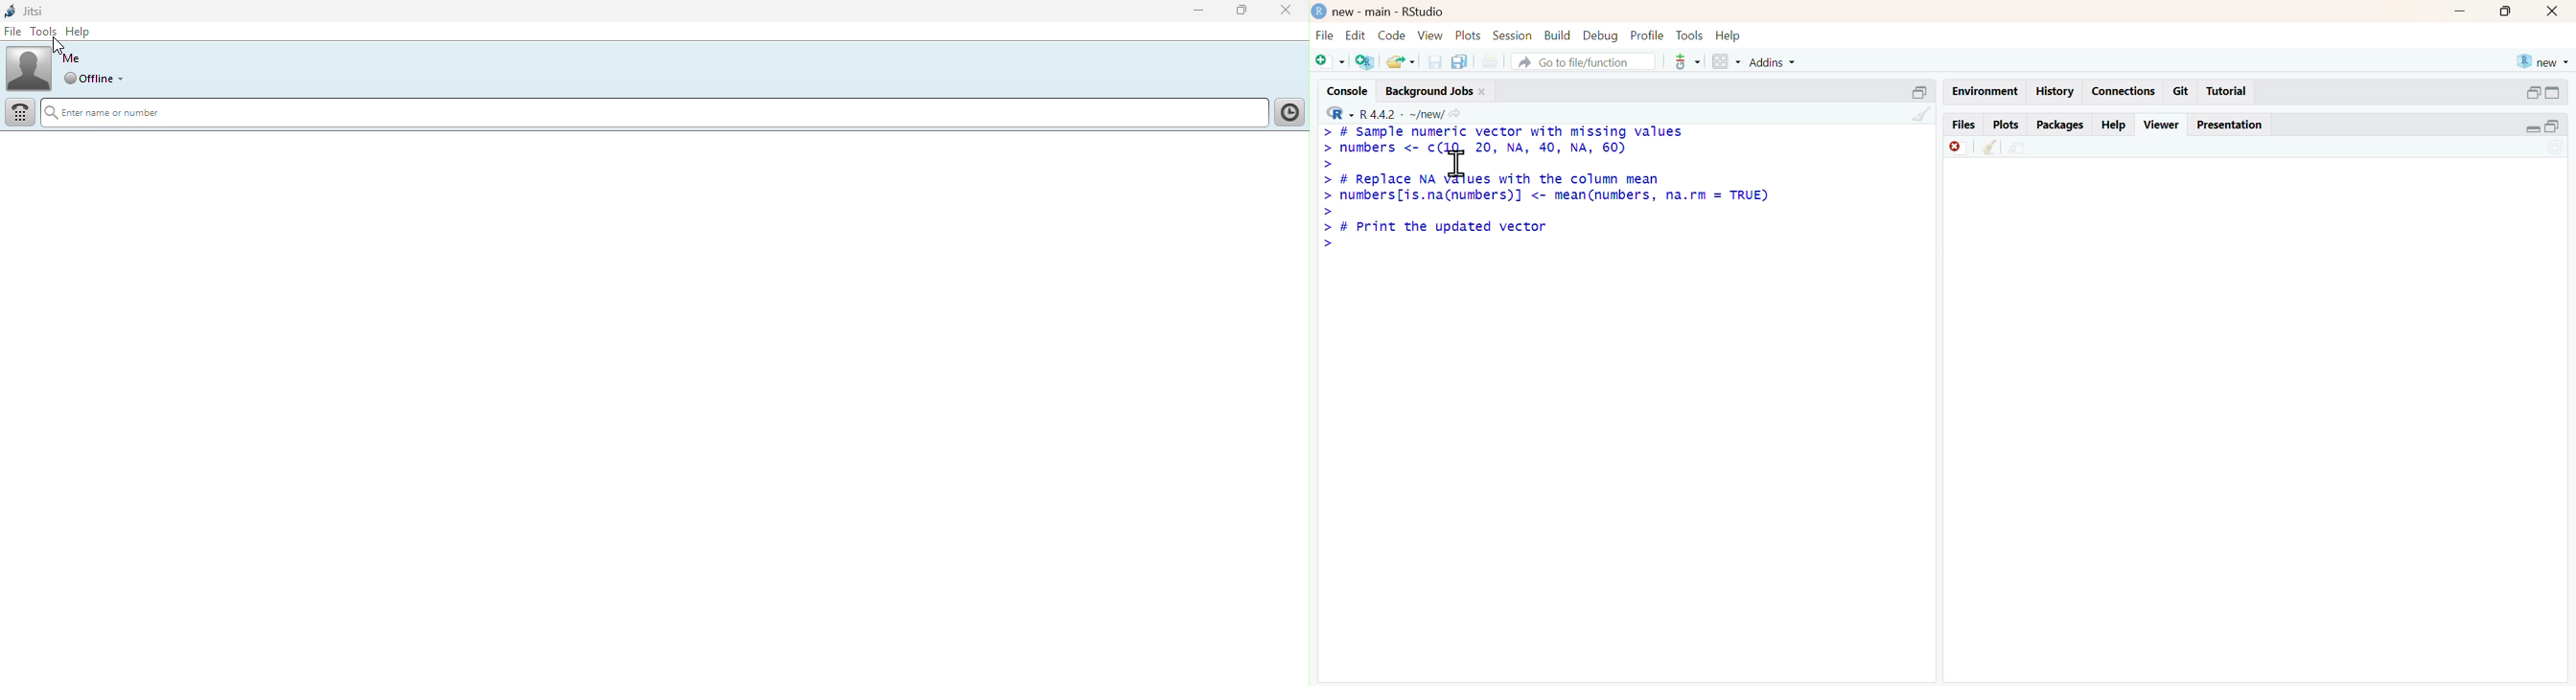  I want to click on history, so click(2057, 92).